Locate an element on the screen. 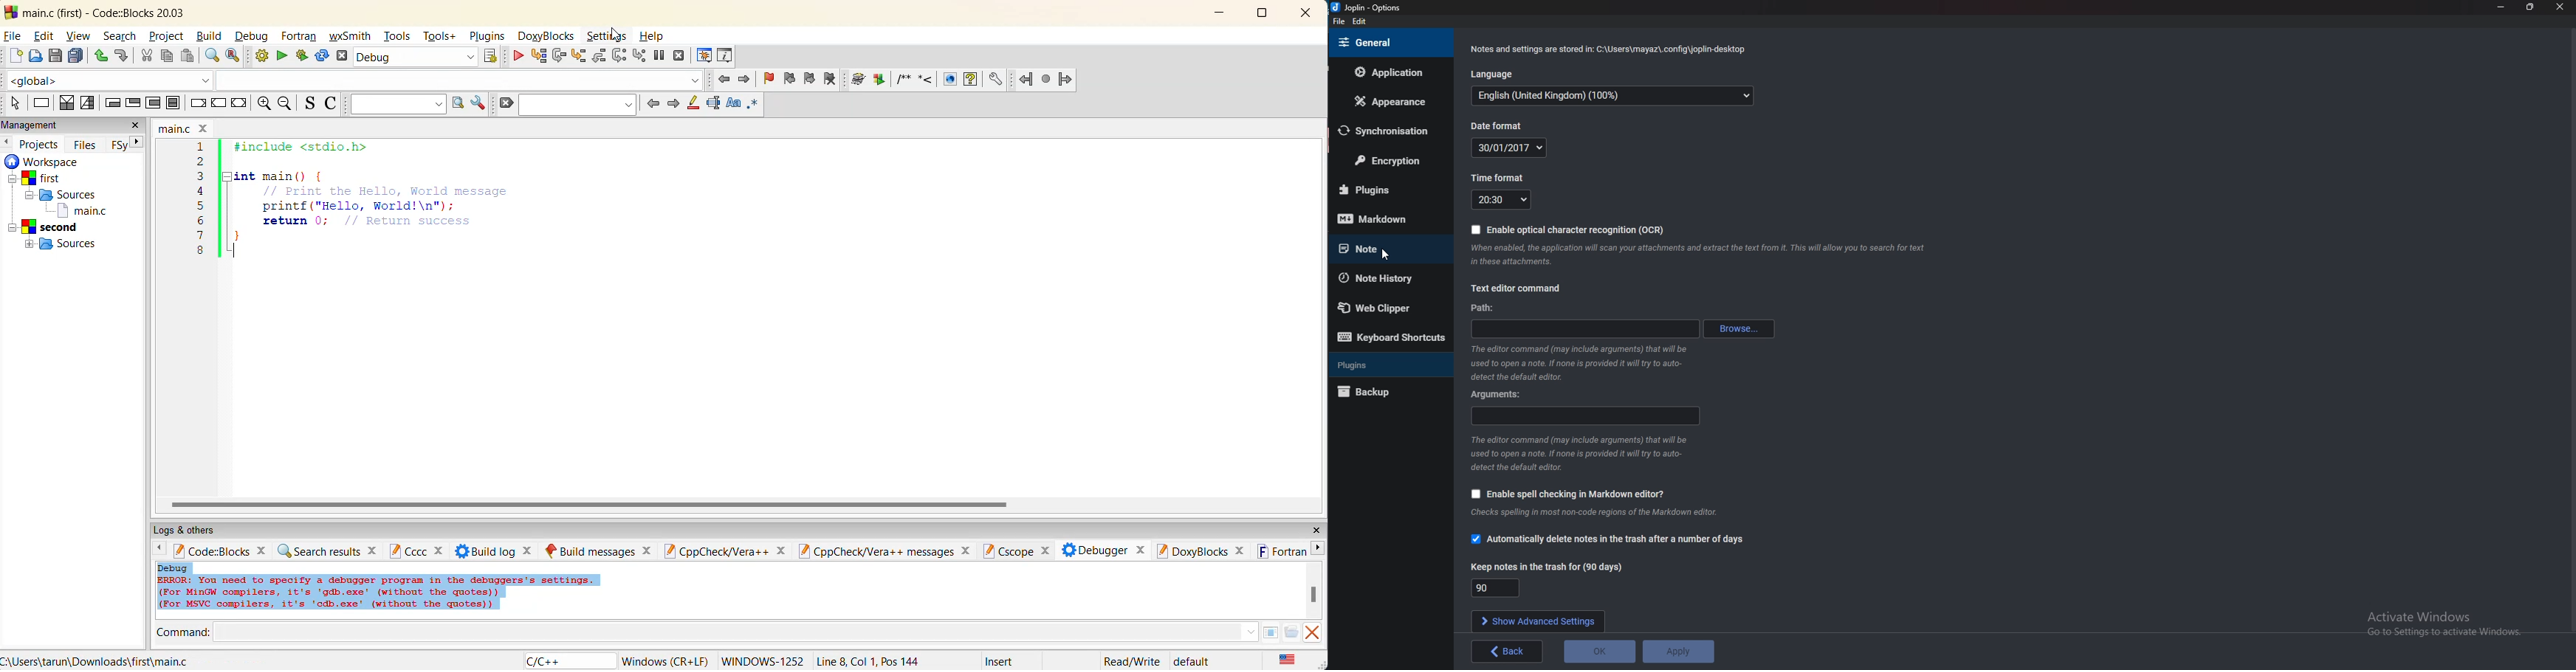 This screenshot has height=672, width=2576. joplin is located at coordinates (1368, 8).